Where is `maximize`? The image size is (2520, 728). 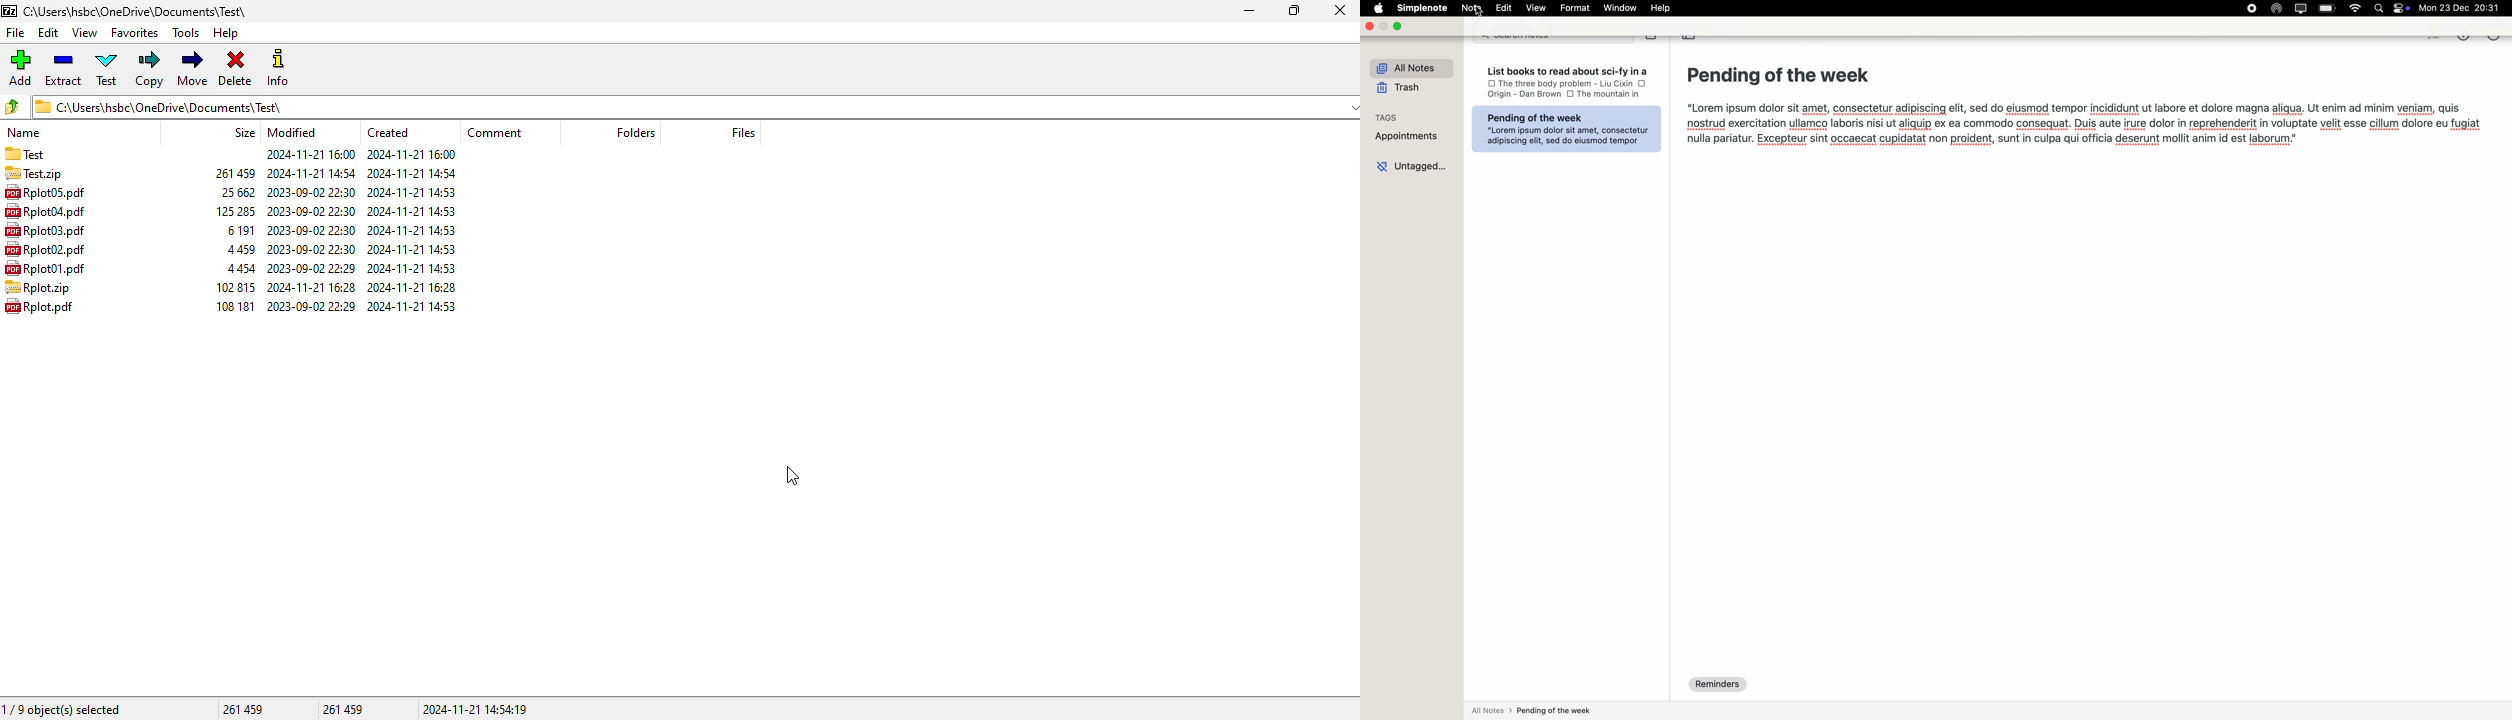 maximize is located at coordinates (1292, 10).